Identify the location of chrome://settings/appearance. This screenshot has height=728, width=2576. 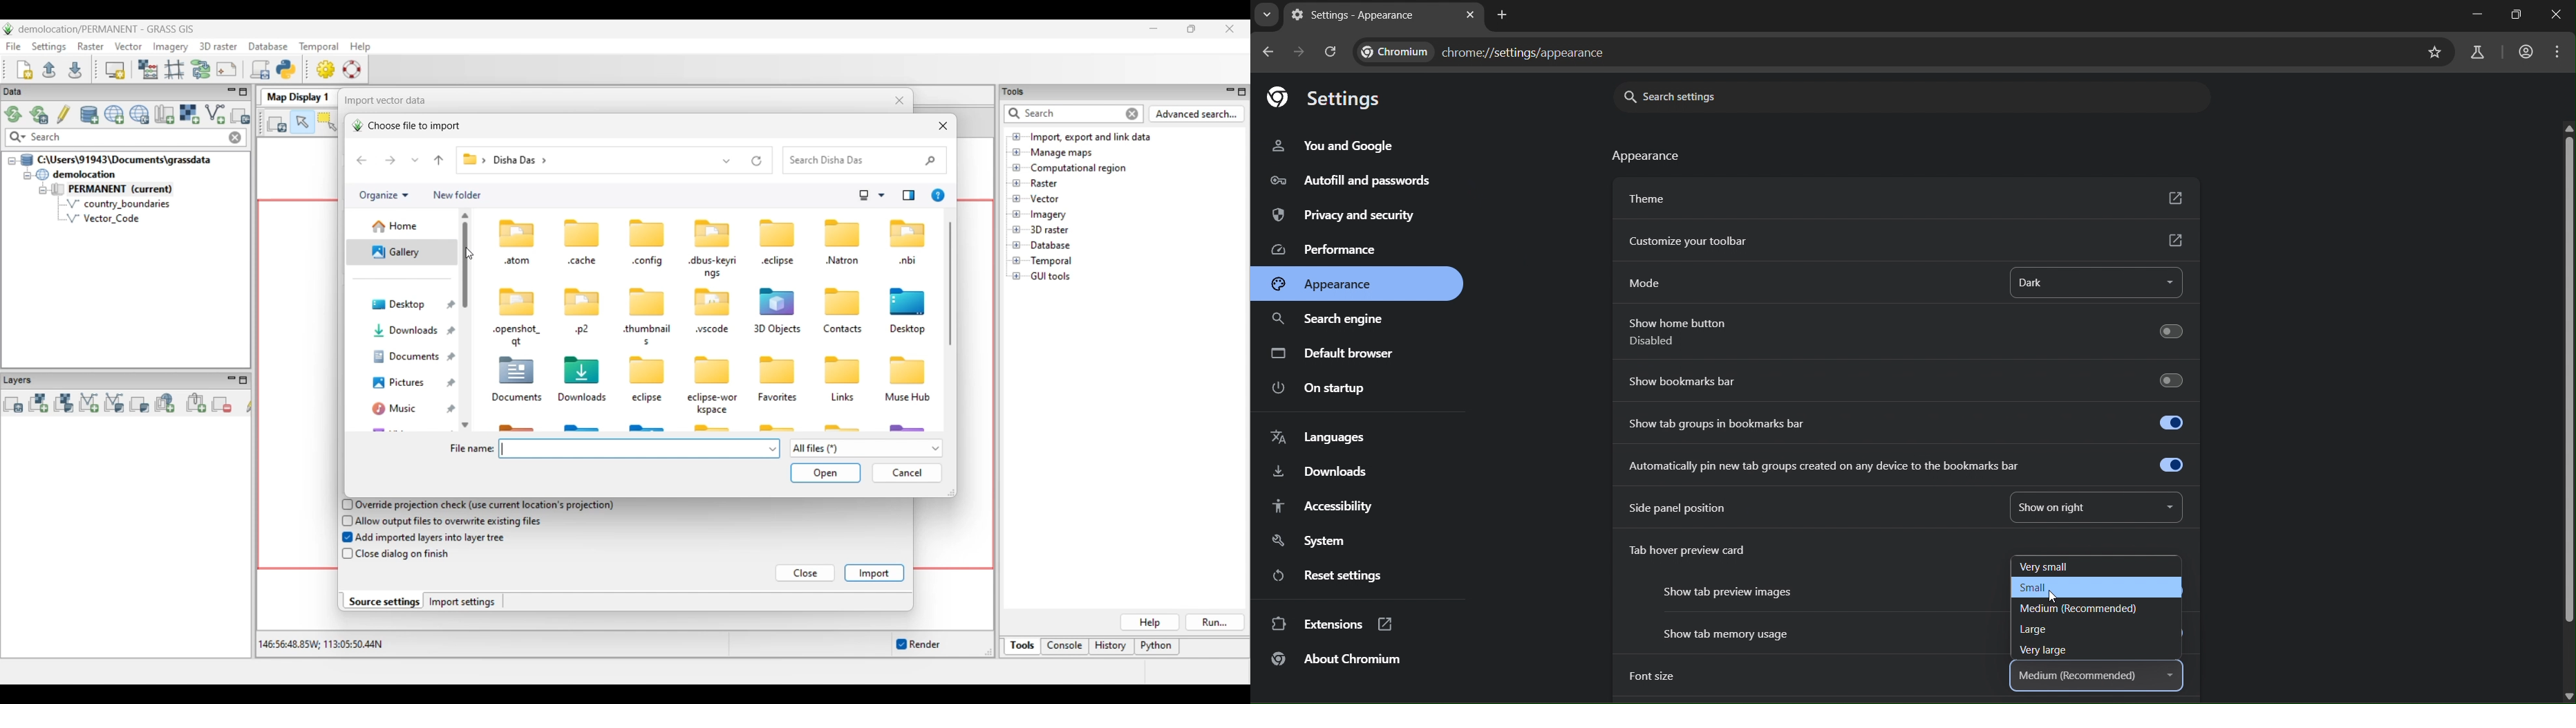
(1481, 53).